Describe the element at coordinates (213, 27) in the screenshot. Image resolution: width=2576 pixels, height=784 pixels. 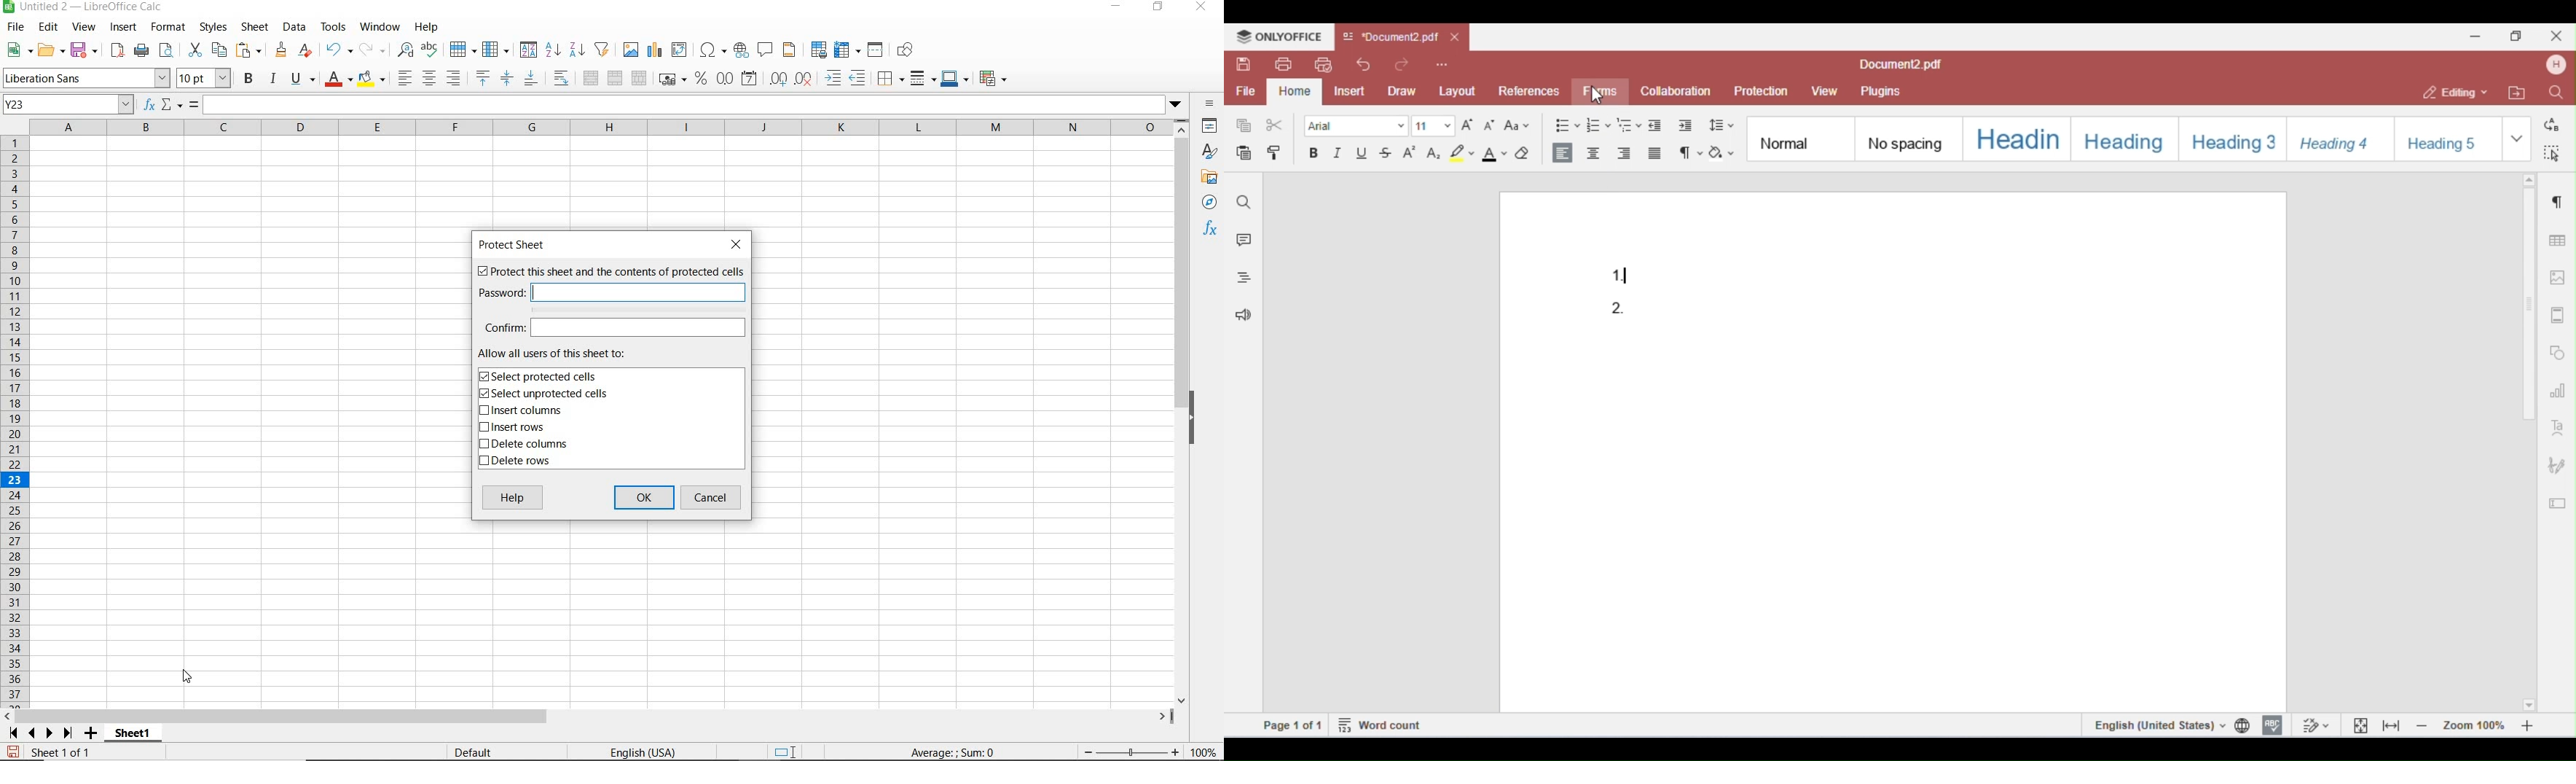
I see `STYLES` at that location.